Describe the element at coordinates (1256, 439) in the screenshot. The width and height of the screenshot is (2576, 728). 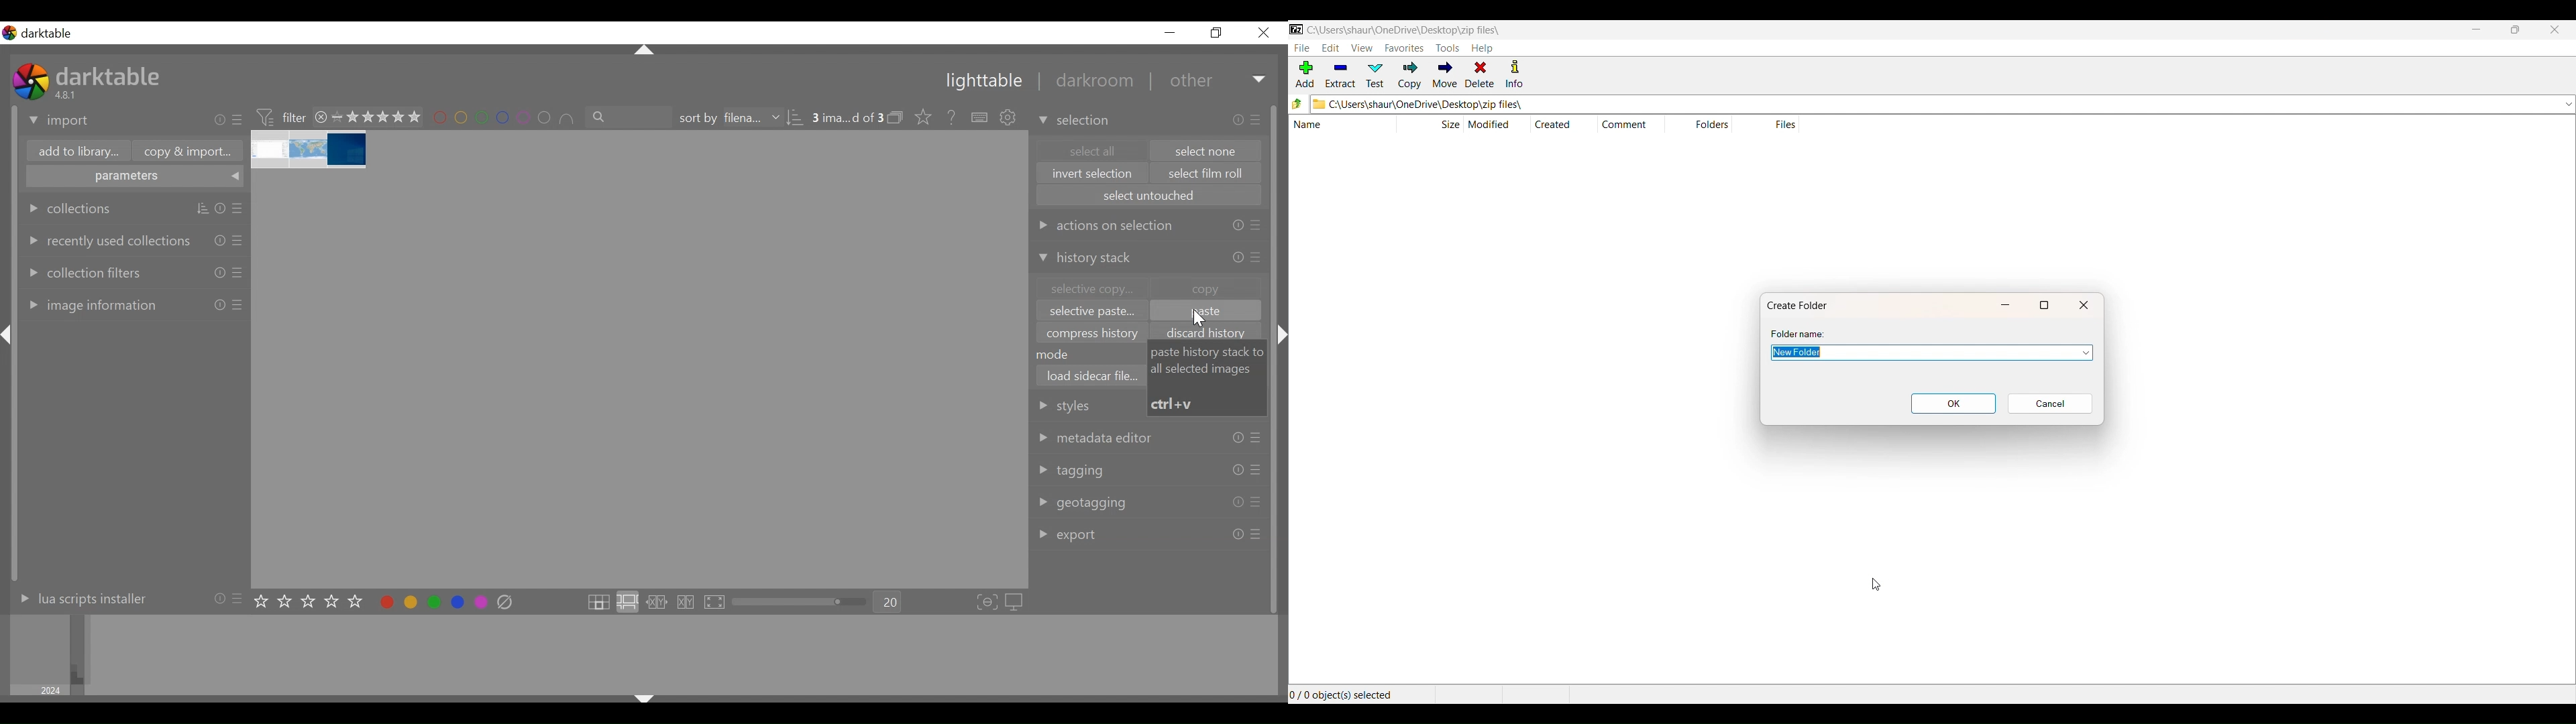
I see `presets` at that location.